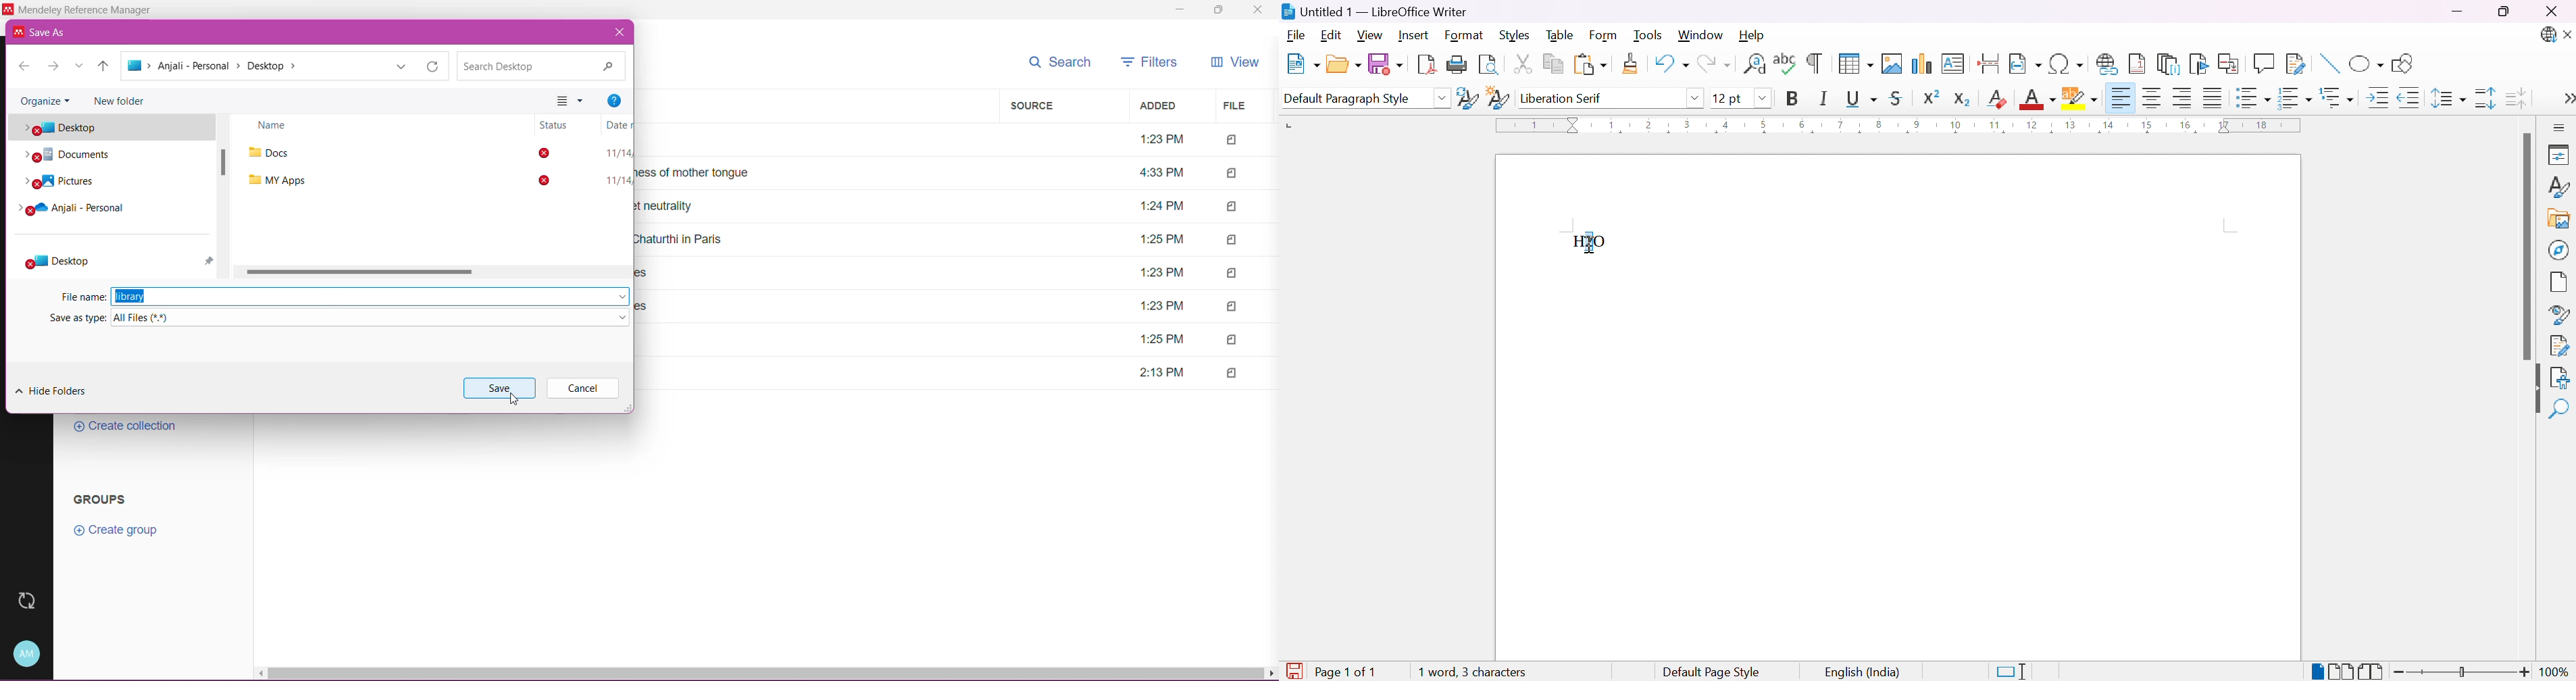 The image size is (2576, 700). What do you see at coordinates (2296, 97) in the screenshot?
I see `Toggle ordered list` at bounding box center [2296, 97].